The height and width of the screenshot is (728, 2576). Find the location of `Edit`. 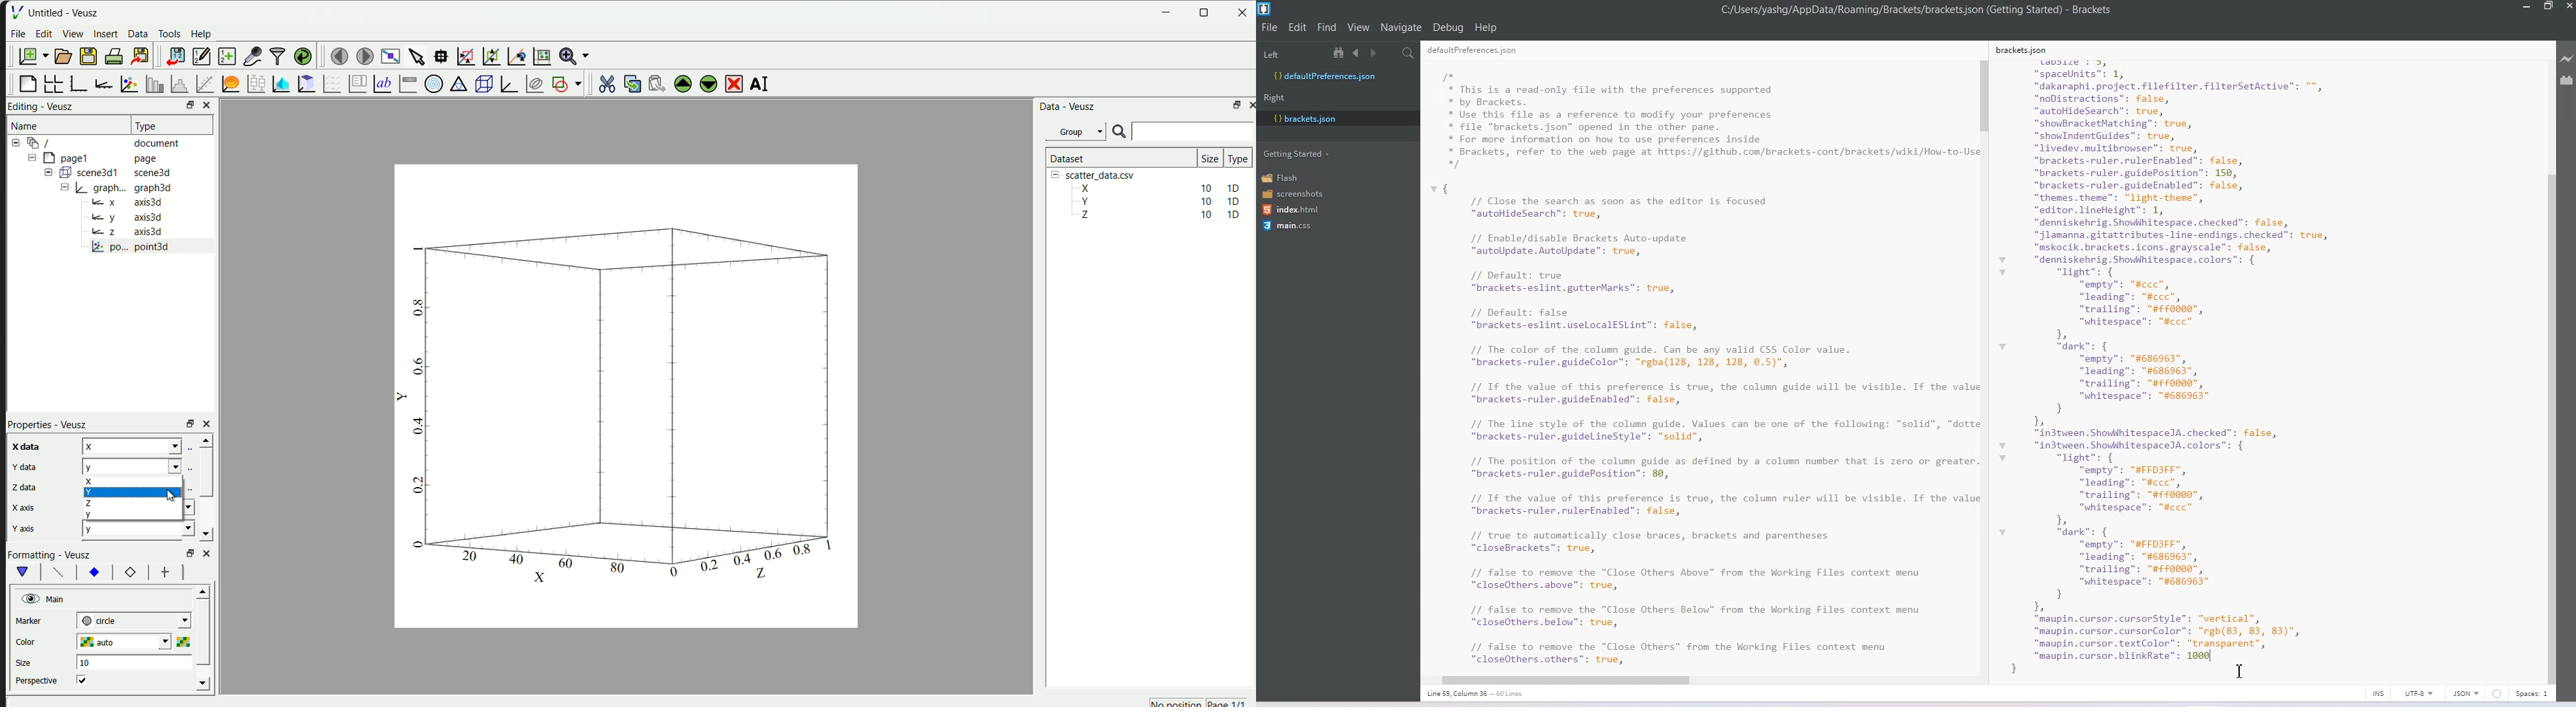

Edit is located at coordinates (1299, 27).